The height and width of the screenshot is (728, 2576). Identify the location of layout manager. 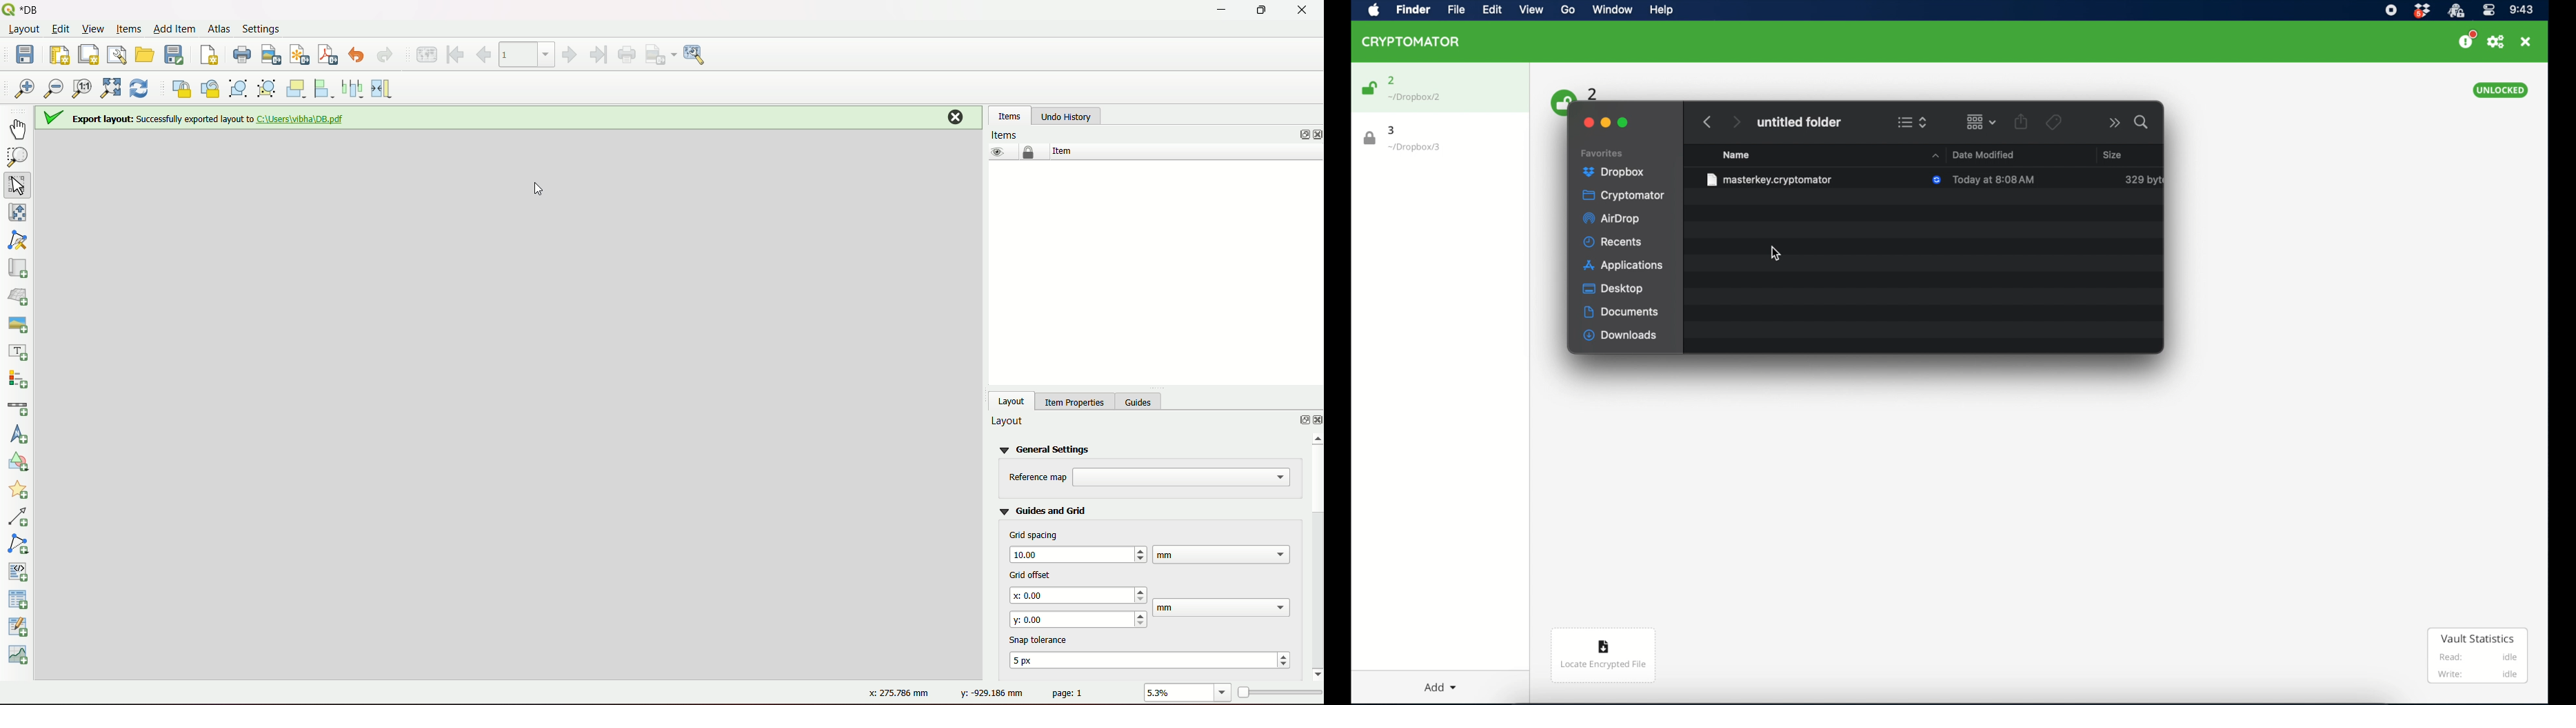
(117, 54).